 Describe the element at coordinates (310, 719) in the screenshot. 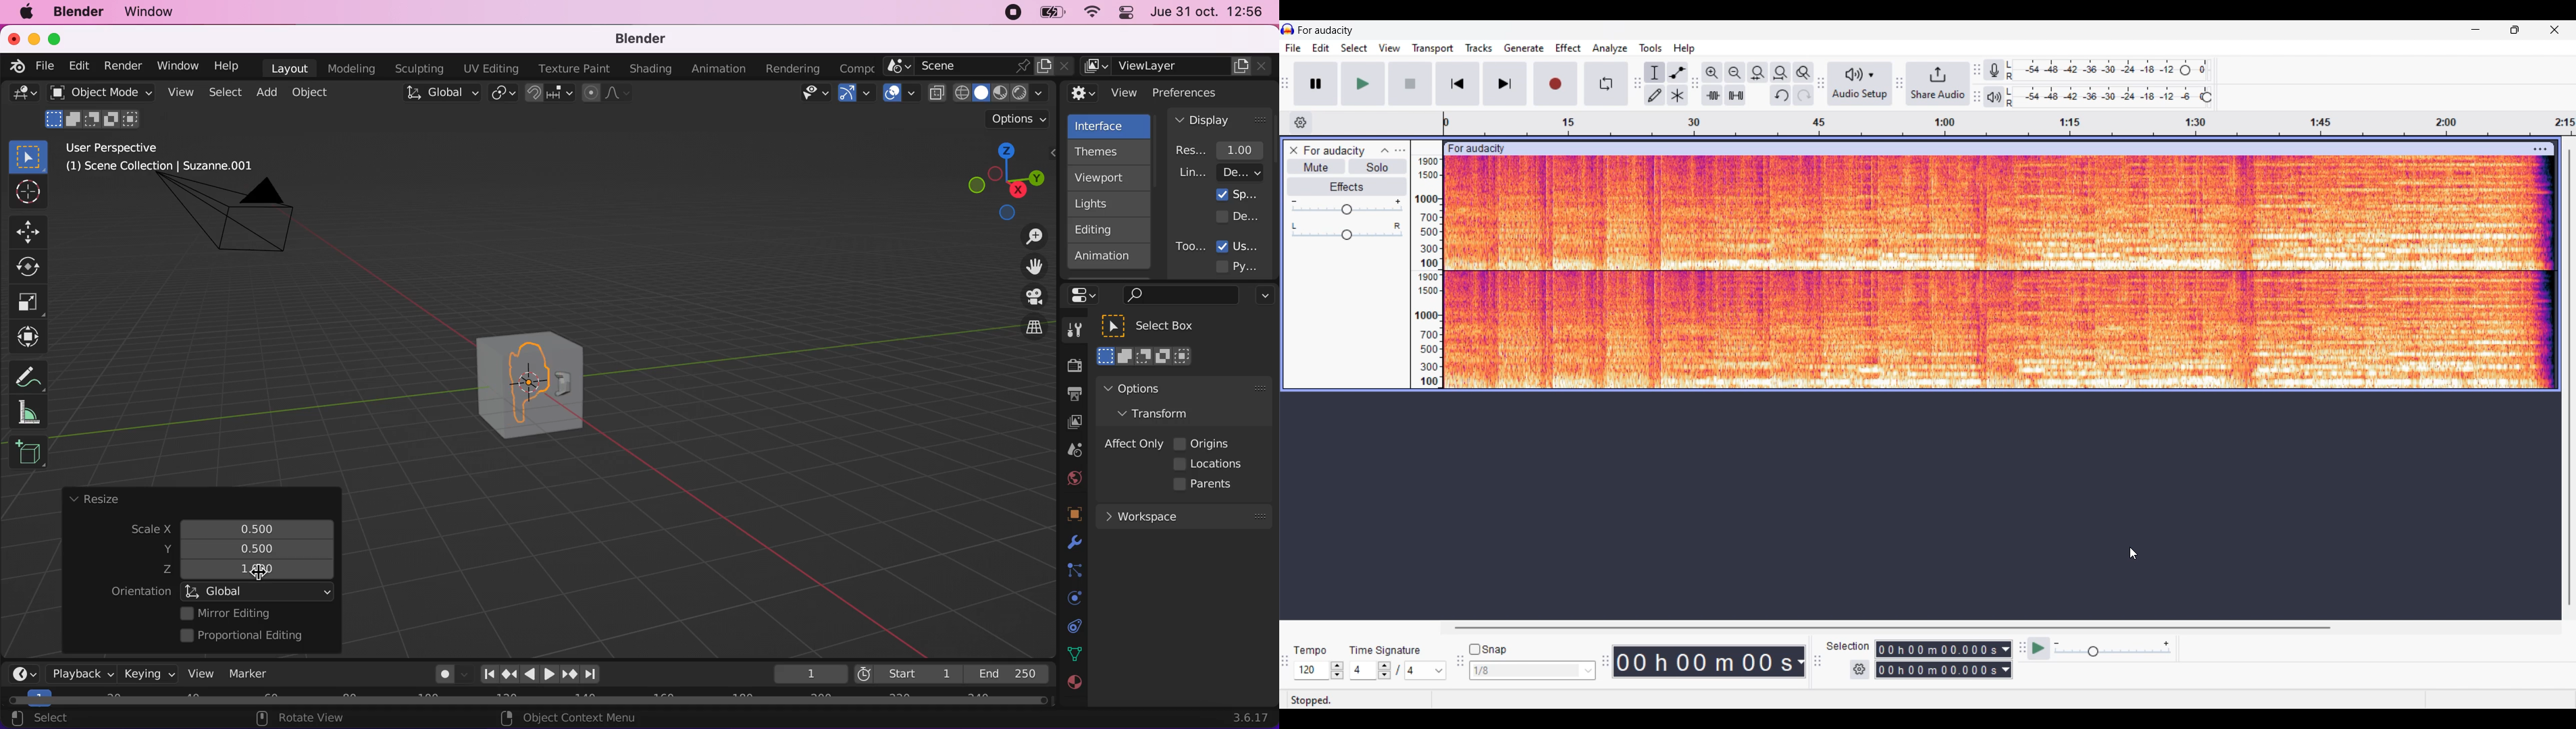

I see `rotate view` at that location.